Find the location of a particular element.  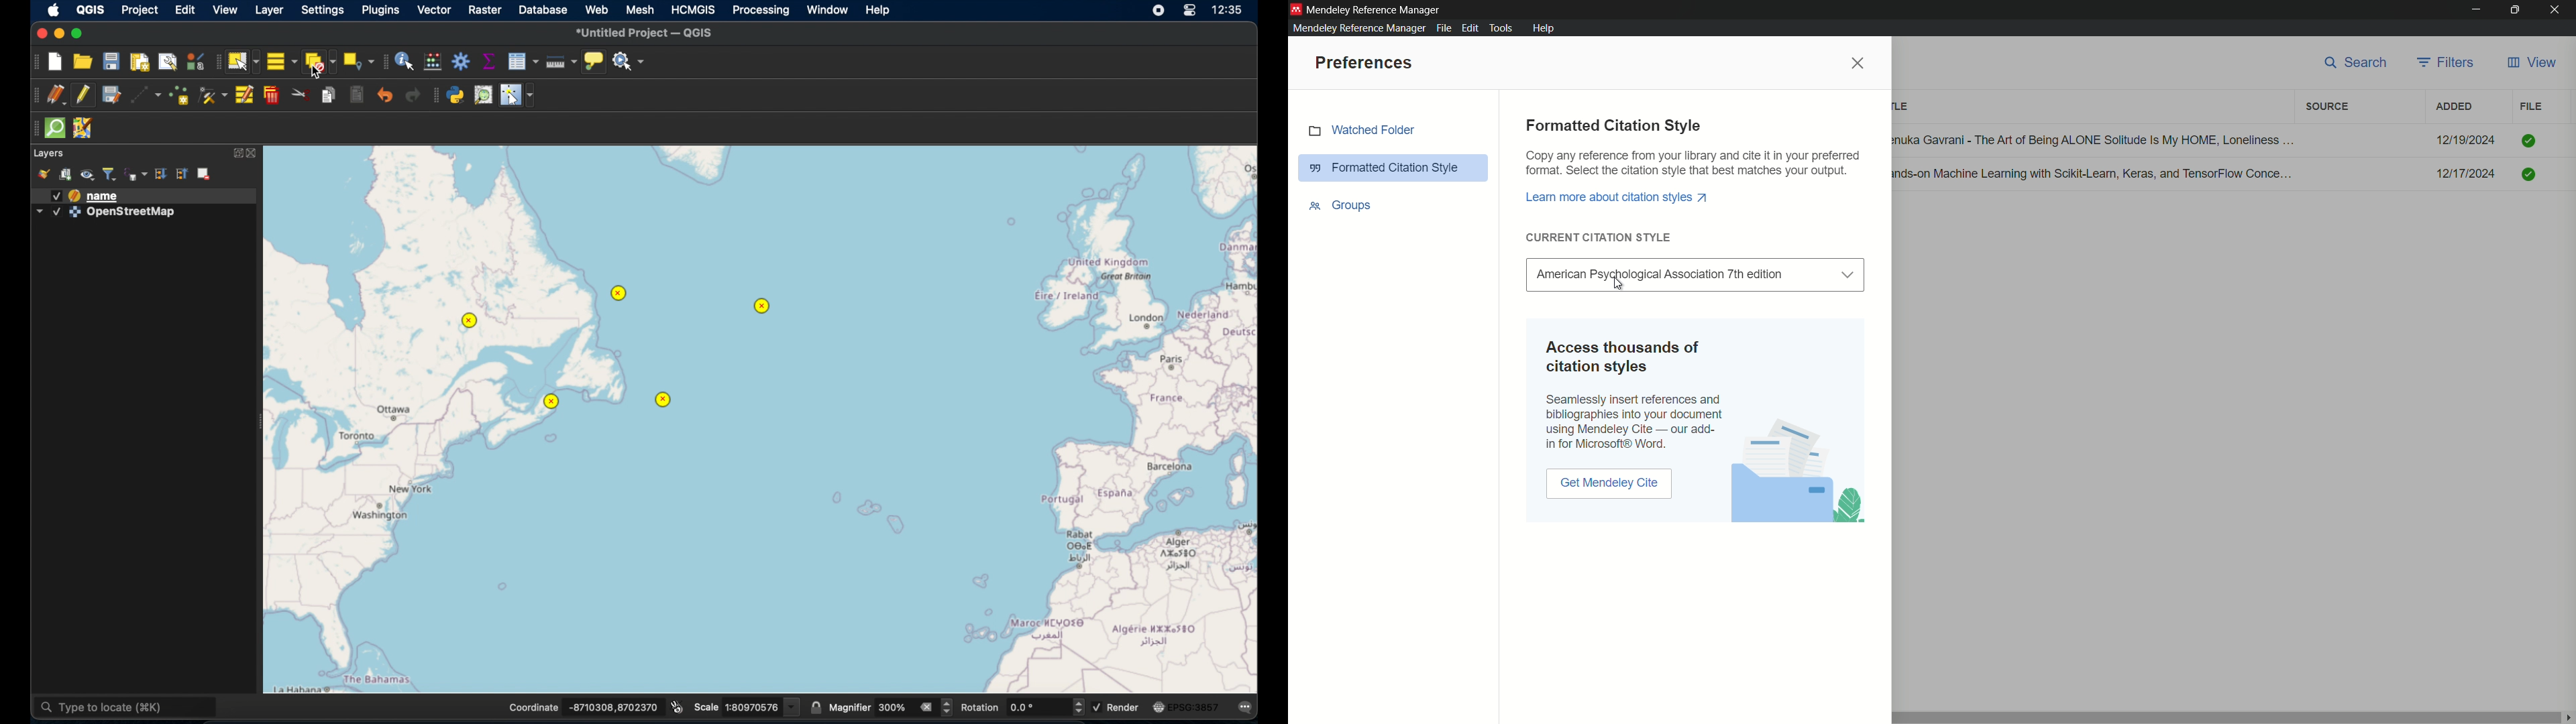

open layout manager is located at coordinates (167, 63).